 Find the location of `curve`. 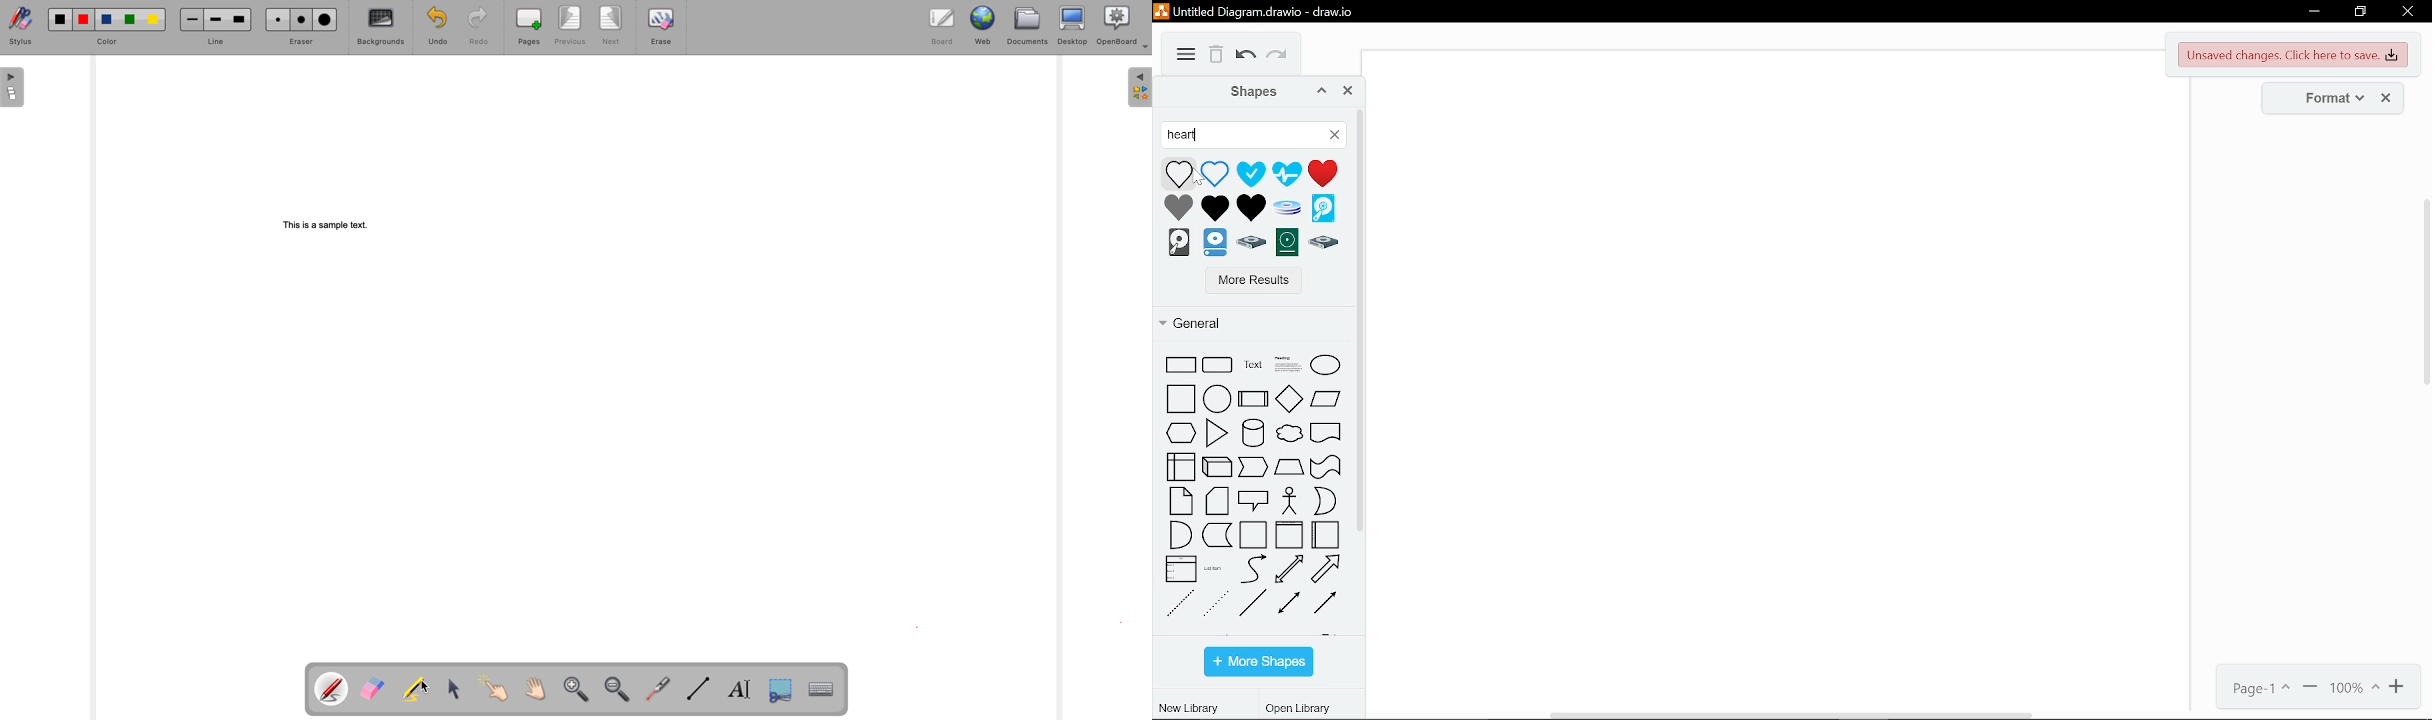

curve is located at coordinates (1254, 569).